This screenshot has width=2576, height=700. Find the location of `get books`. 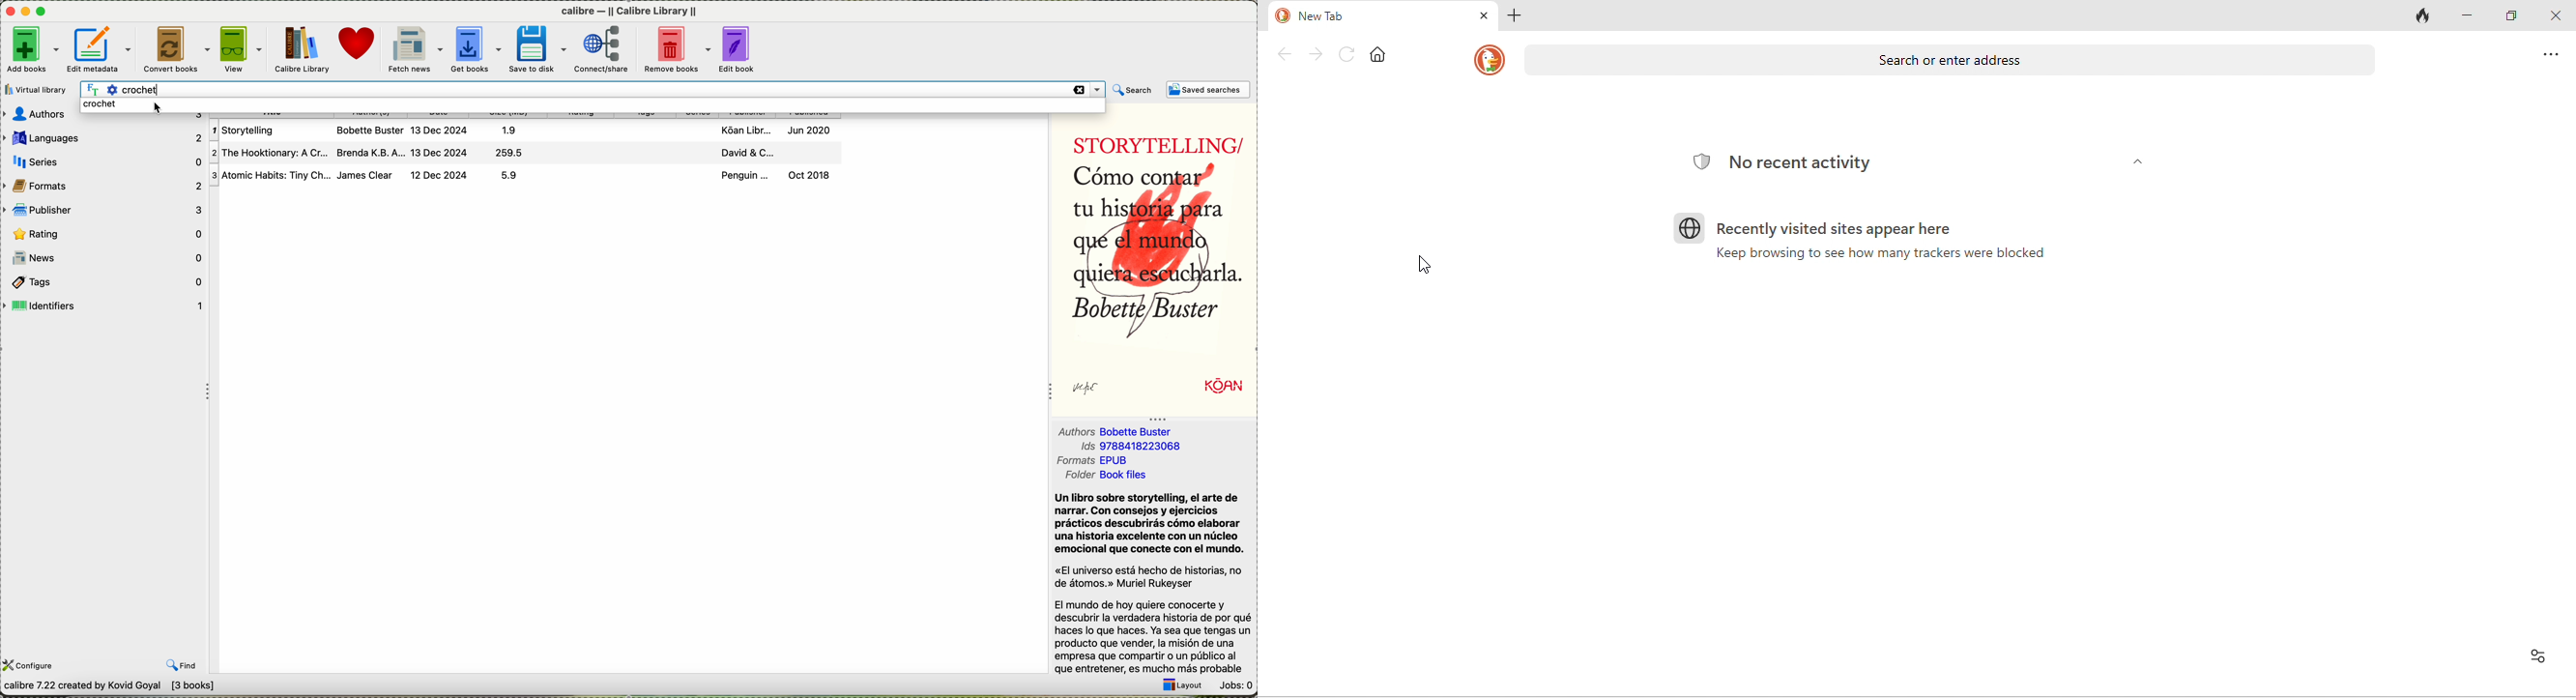

get books is located at coordinates (476, 48).